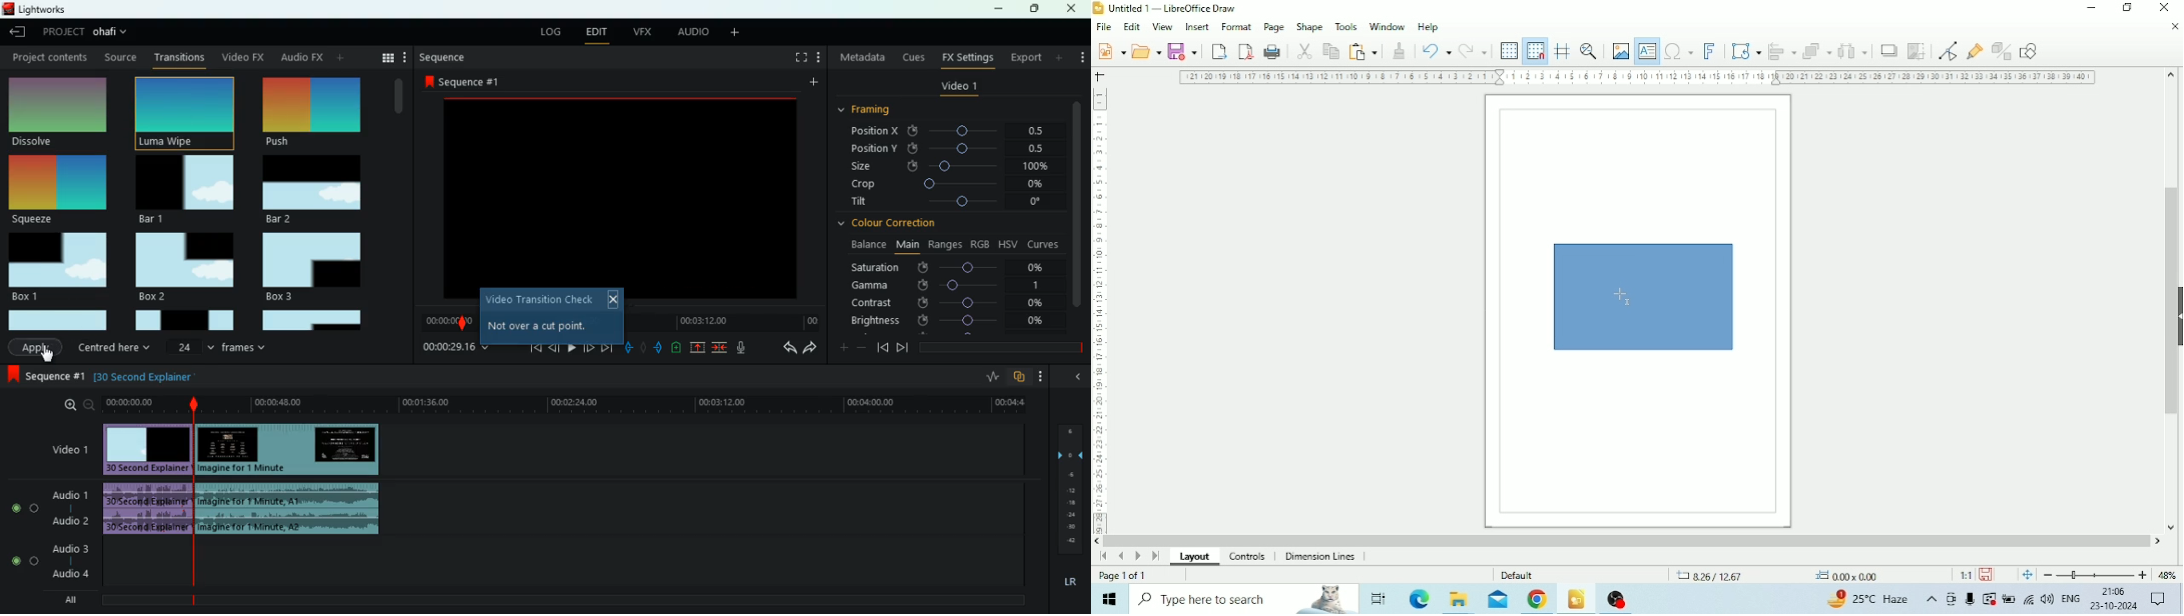  I want to click on cursor, so click(47, 355).